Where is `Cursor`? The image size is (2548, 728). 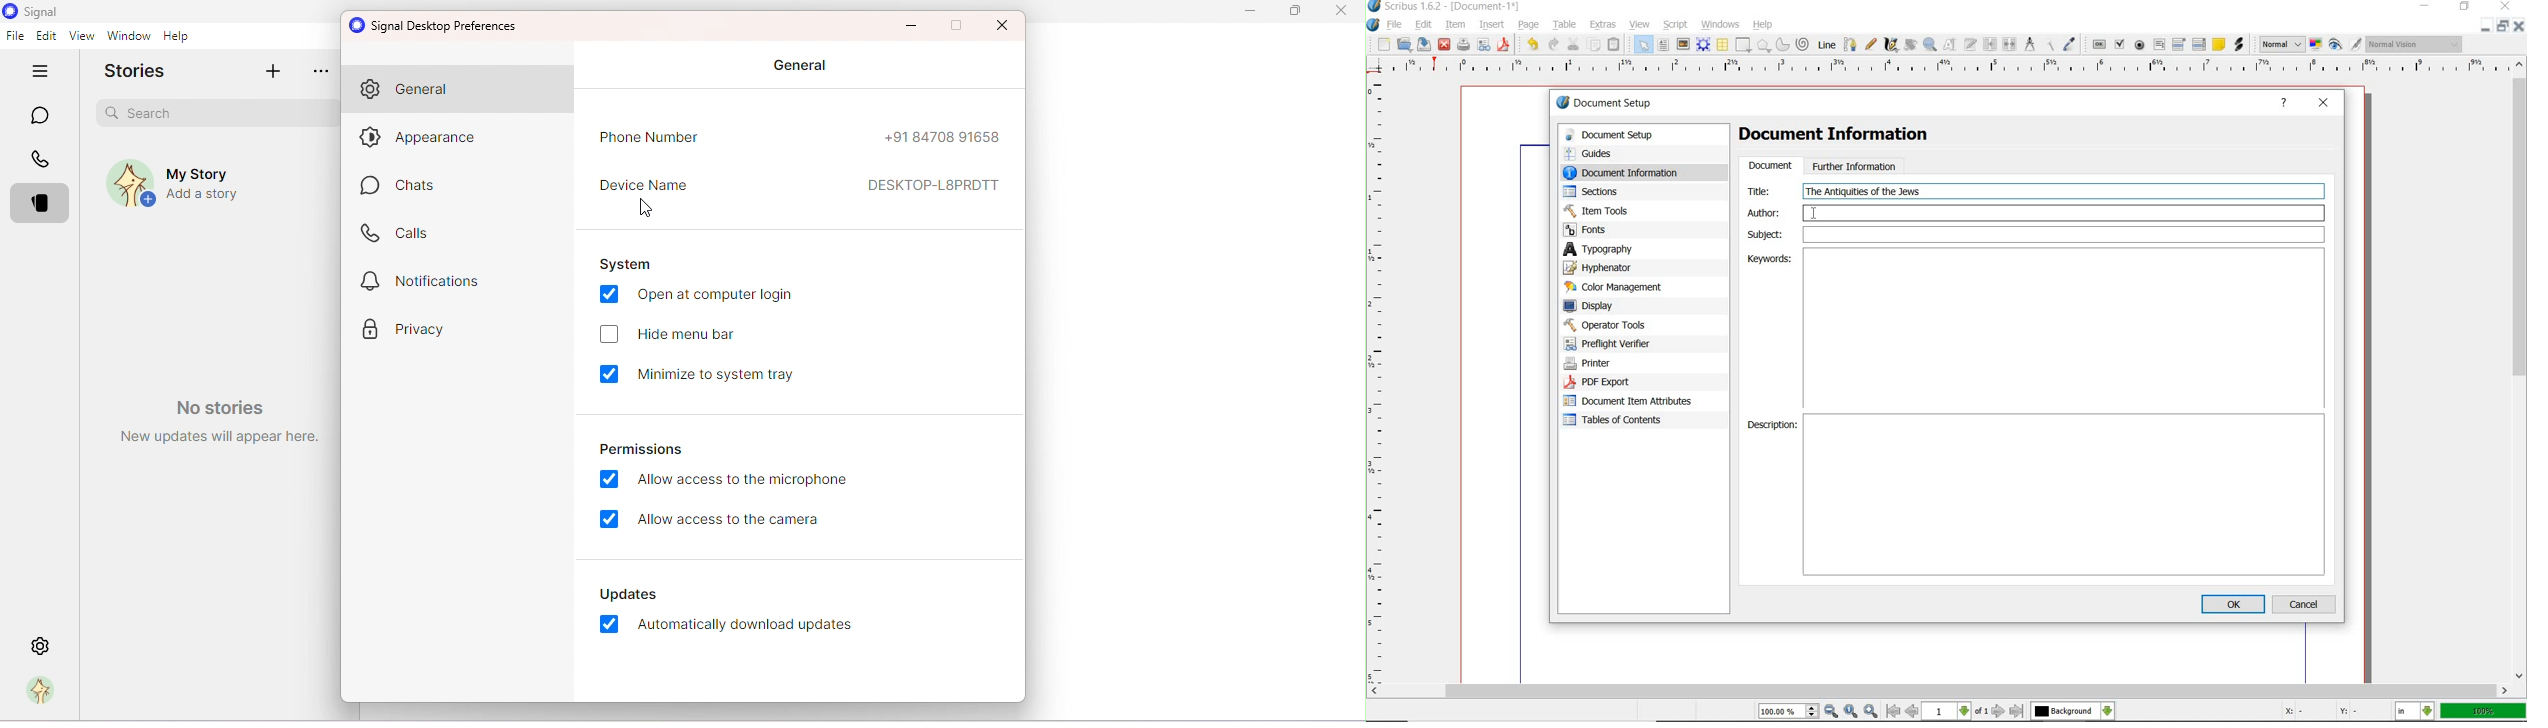 Cursor is located at coordinates (651, 211).